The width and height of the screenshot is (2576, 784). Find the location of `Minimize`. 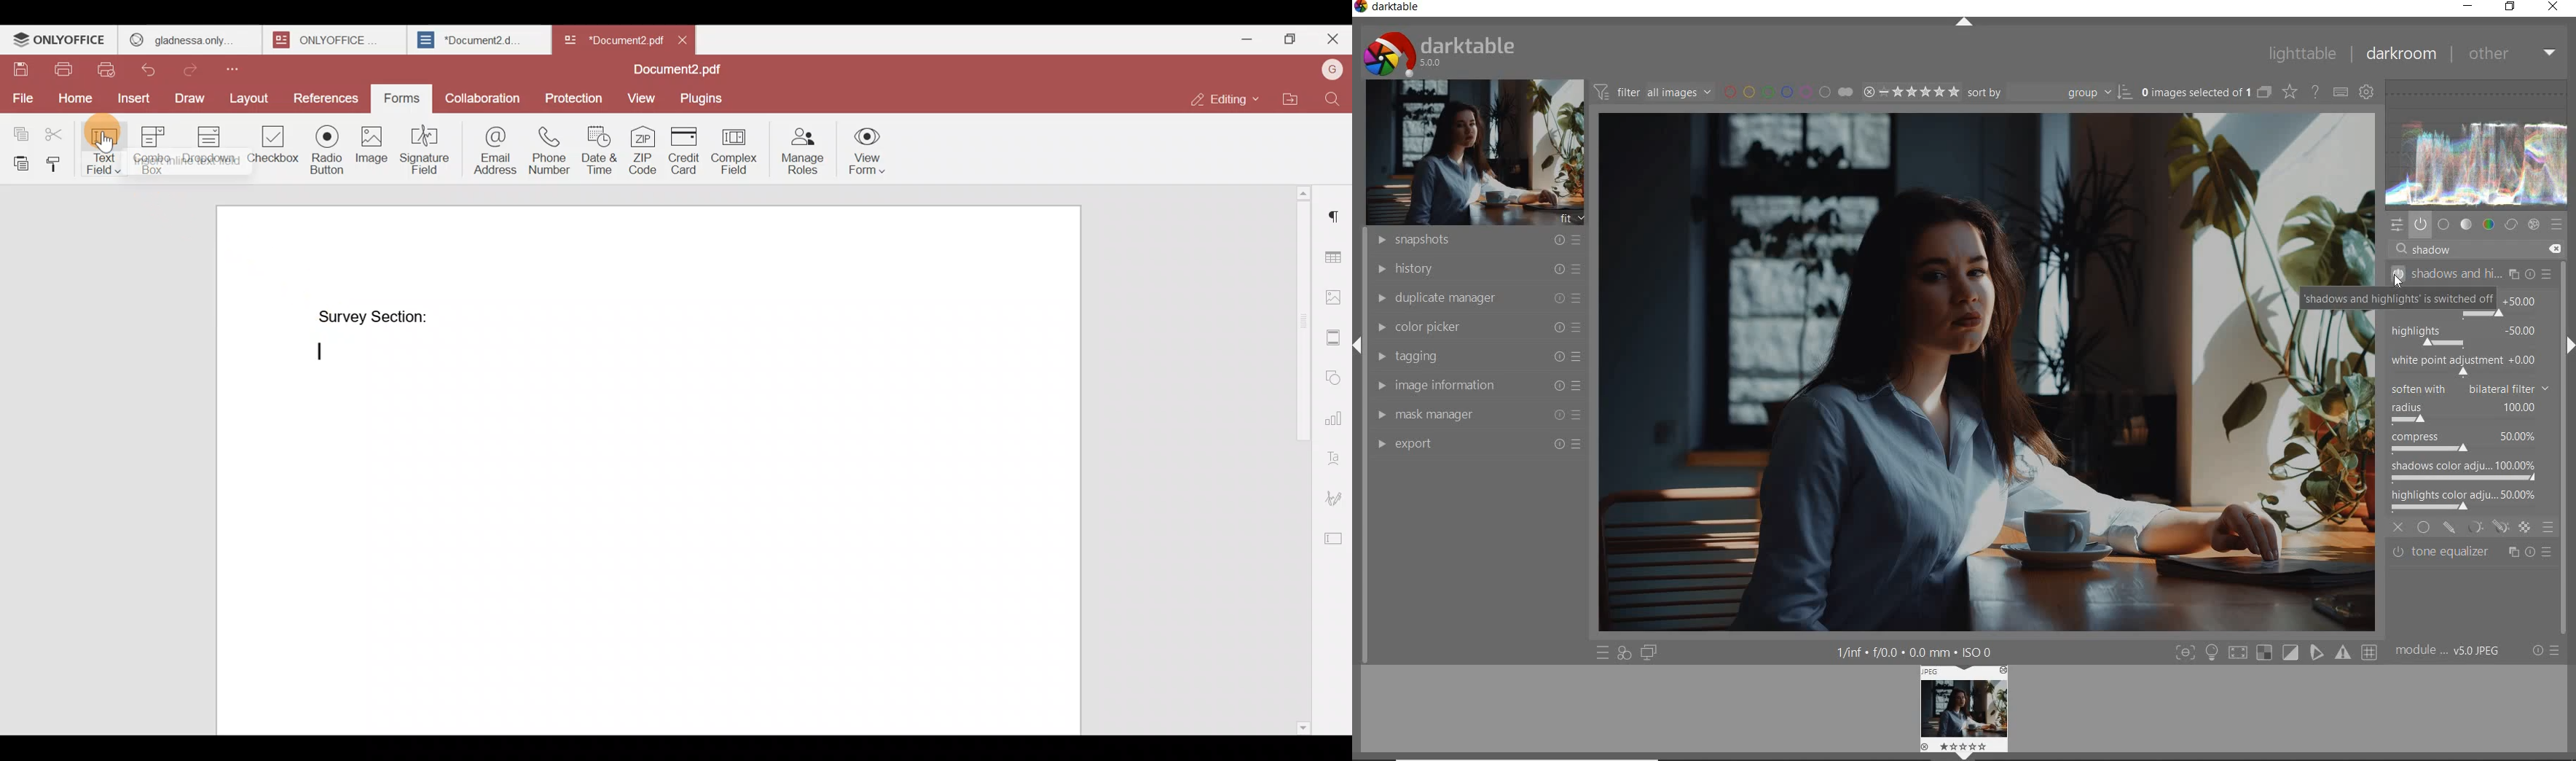

Minimize is located at coordinates (1251, 39).